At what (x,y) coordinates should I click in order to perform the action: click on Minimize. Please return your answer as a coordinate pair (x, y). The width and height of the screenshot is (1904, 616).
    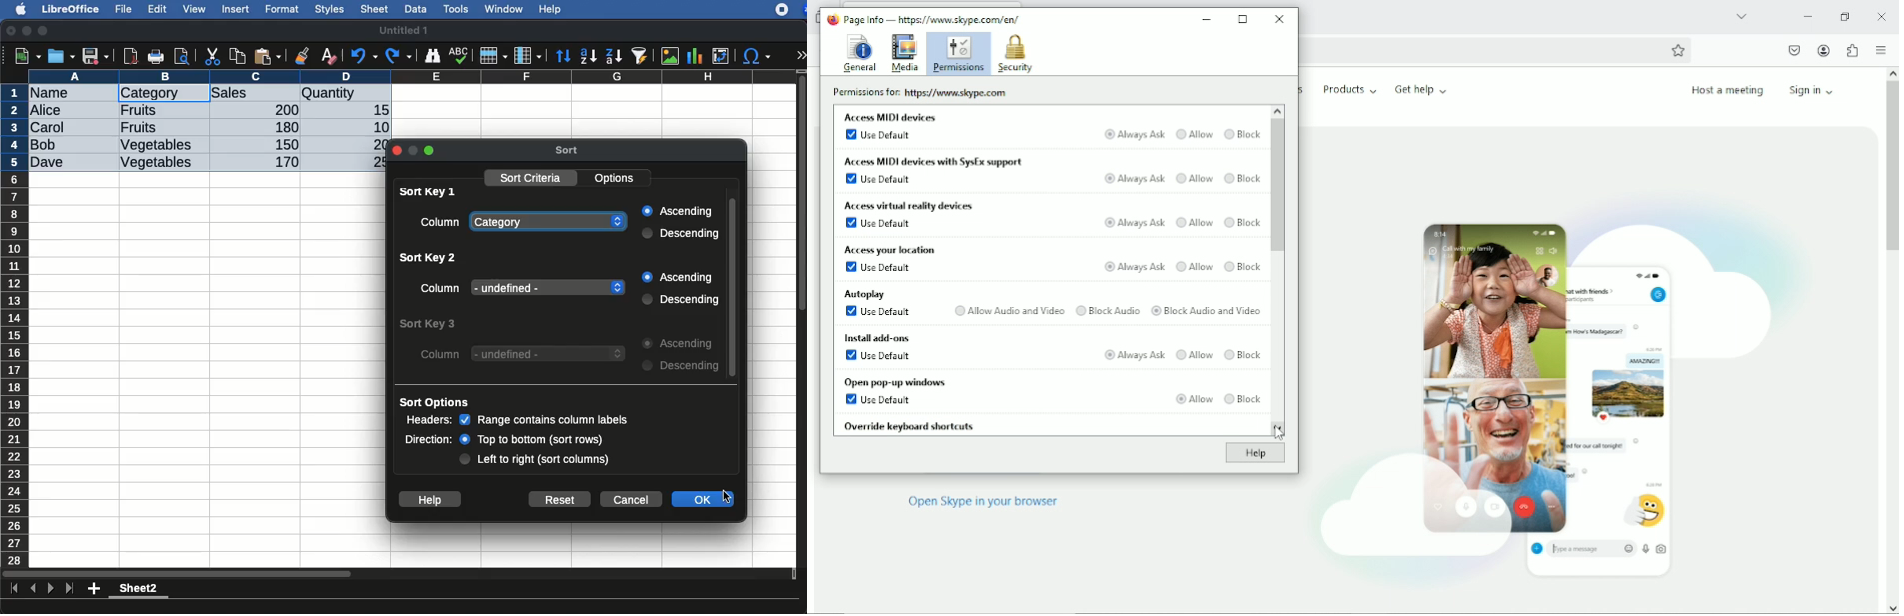
    Looking at the image, I should click on (1208, 16).